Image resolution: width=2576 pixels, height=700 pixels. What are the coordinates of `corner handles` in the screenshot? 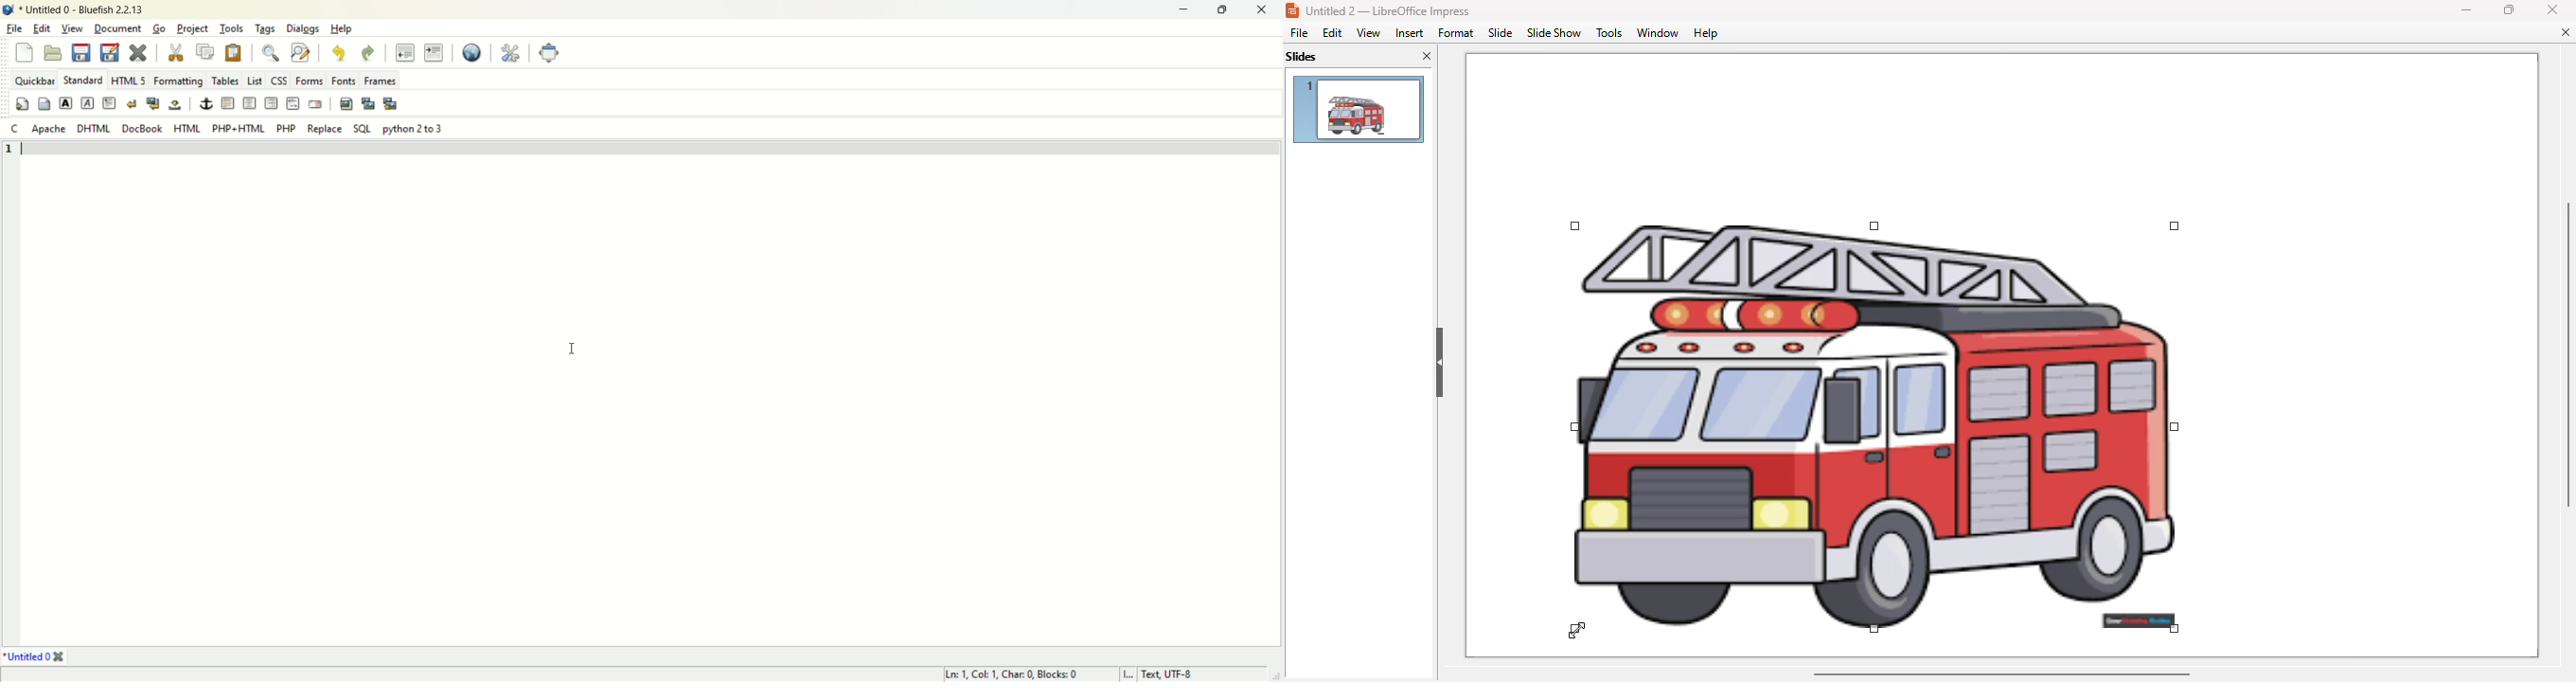 It's located at (1874, 628).